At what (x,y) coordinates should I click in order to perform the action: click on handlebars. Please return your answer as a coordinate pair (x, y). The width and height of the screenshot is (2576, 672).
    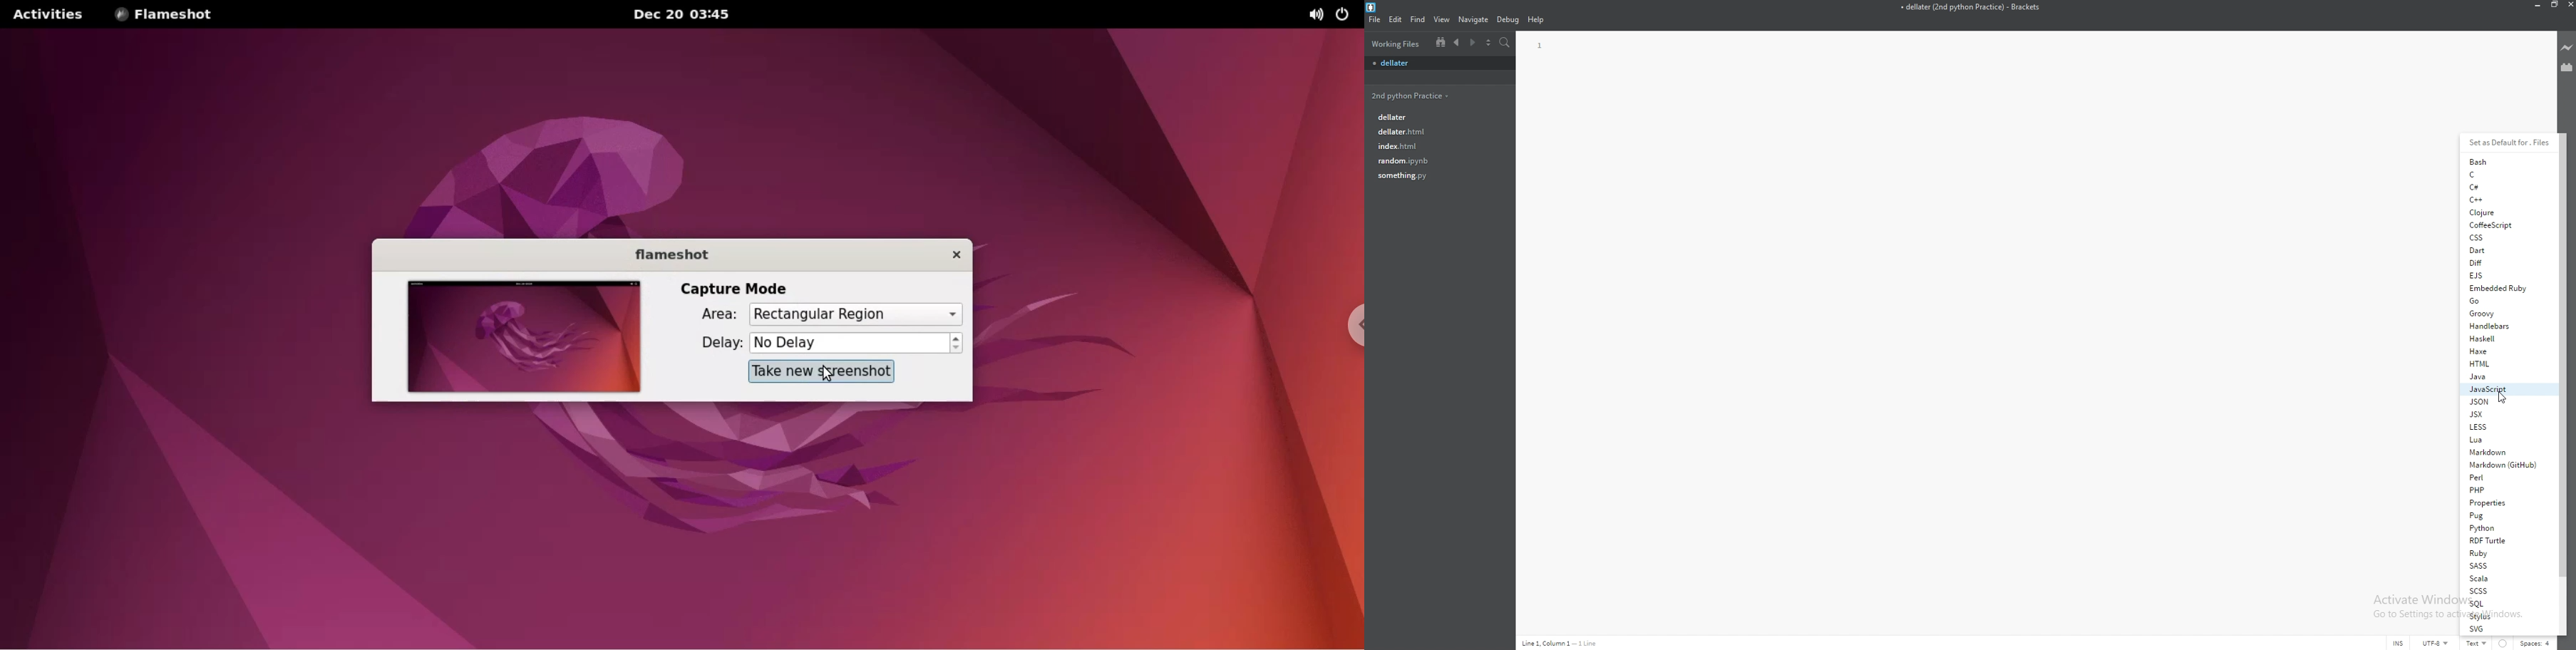
    Looking at the image, I should click on (2505, 326).